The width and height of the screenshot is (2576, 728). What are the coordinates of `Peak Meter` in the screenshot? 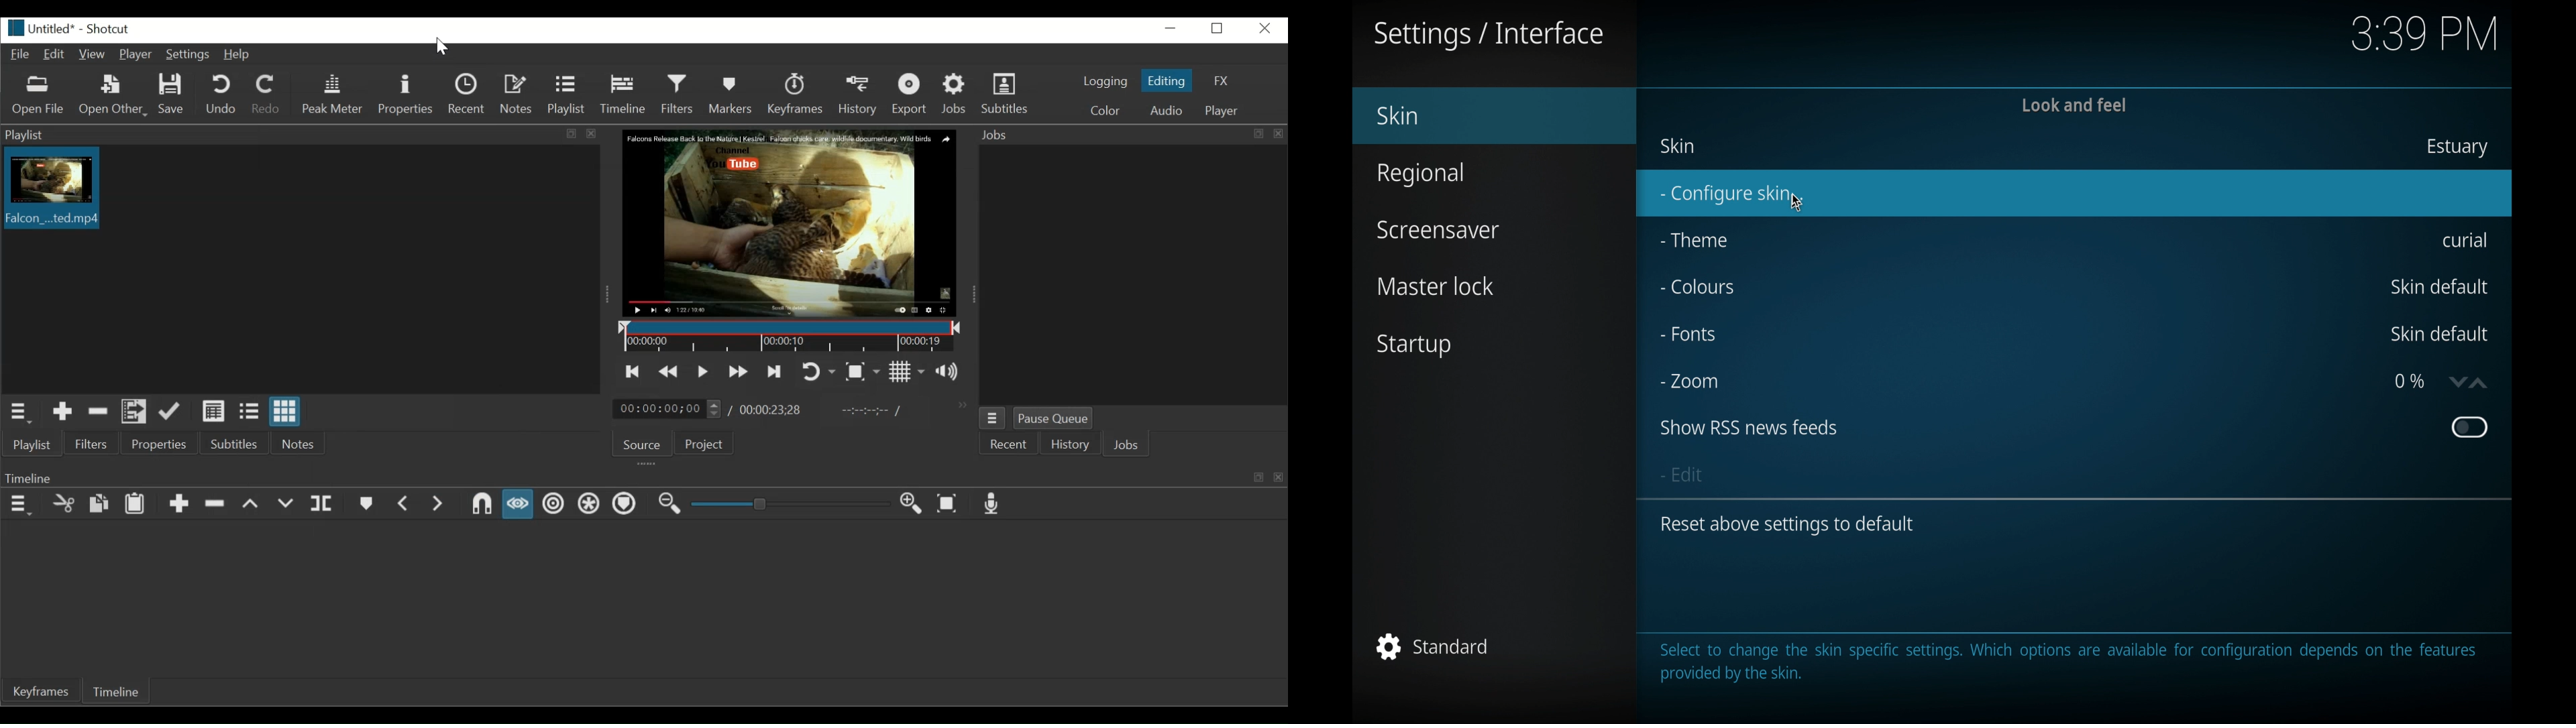 It's located at (331, 94).